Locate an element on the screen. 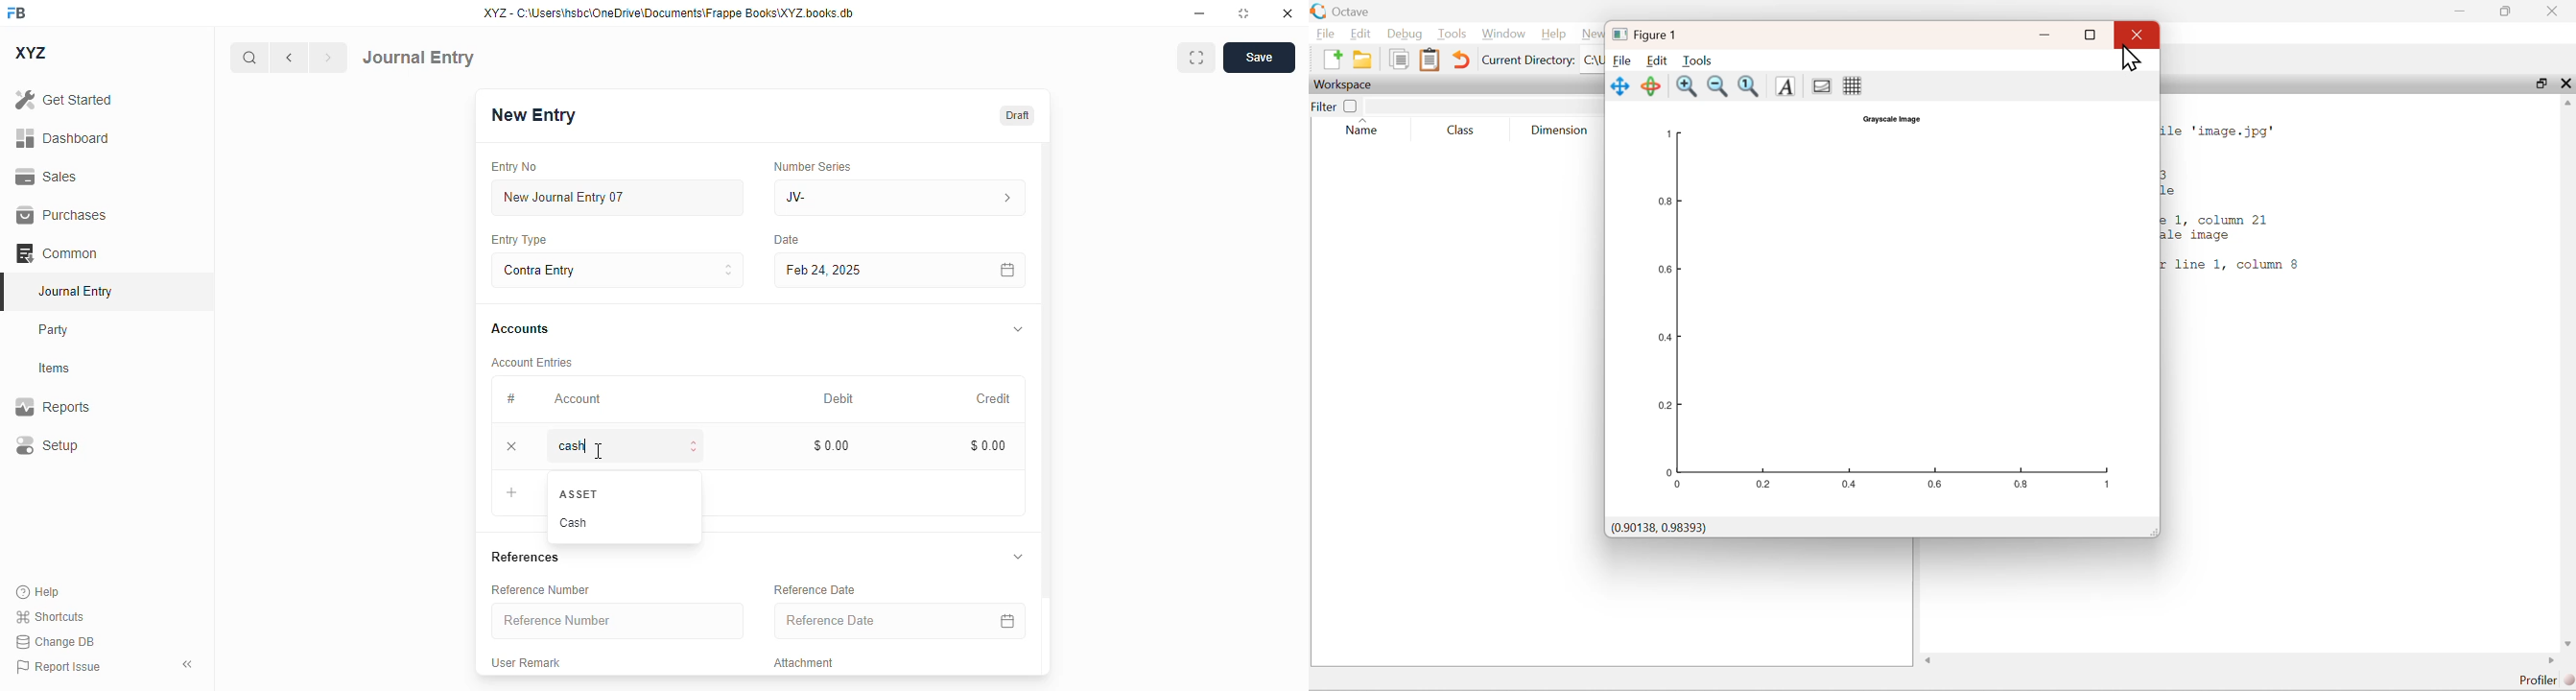  Zoom out is located at coordinates (1718, 87).